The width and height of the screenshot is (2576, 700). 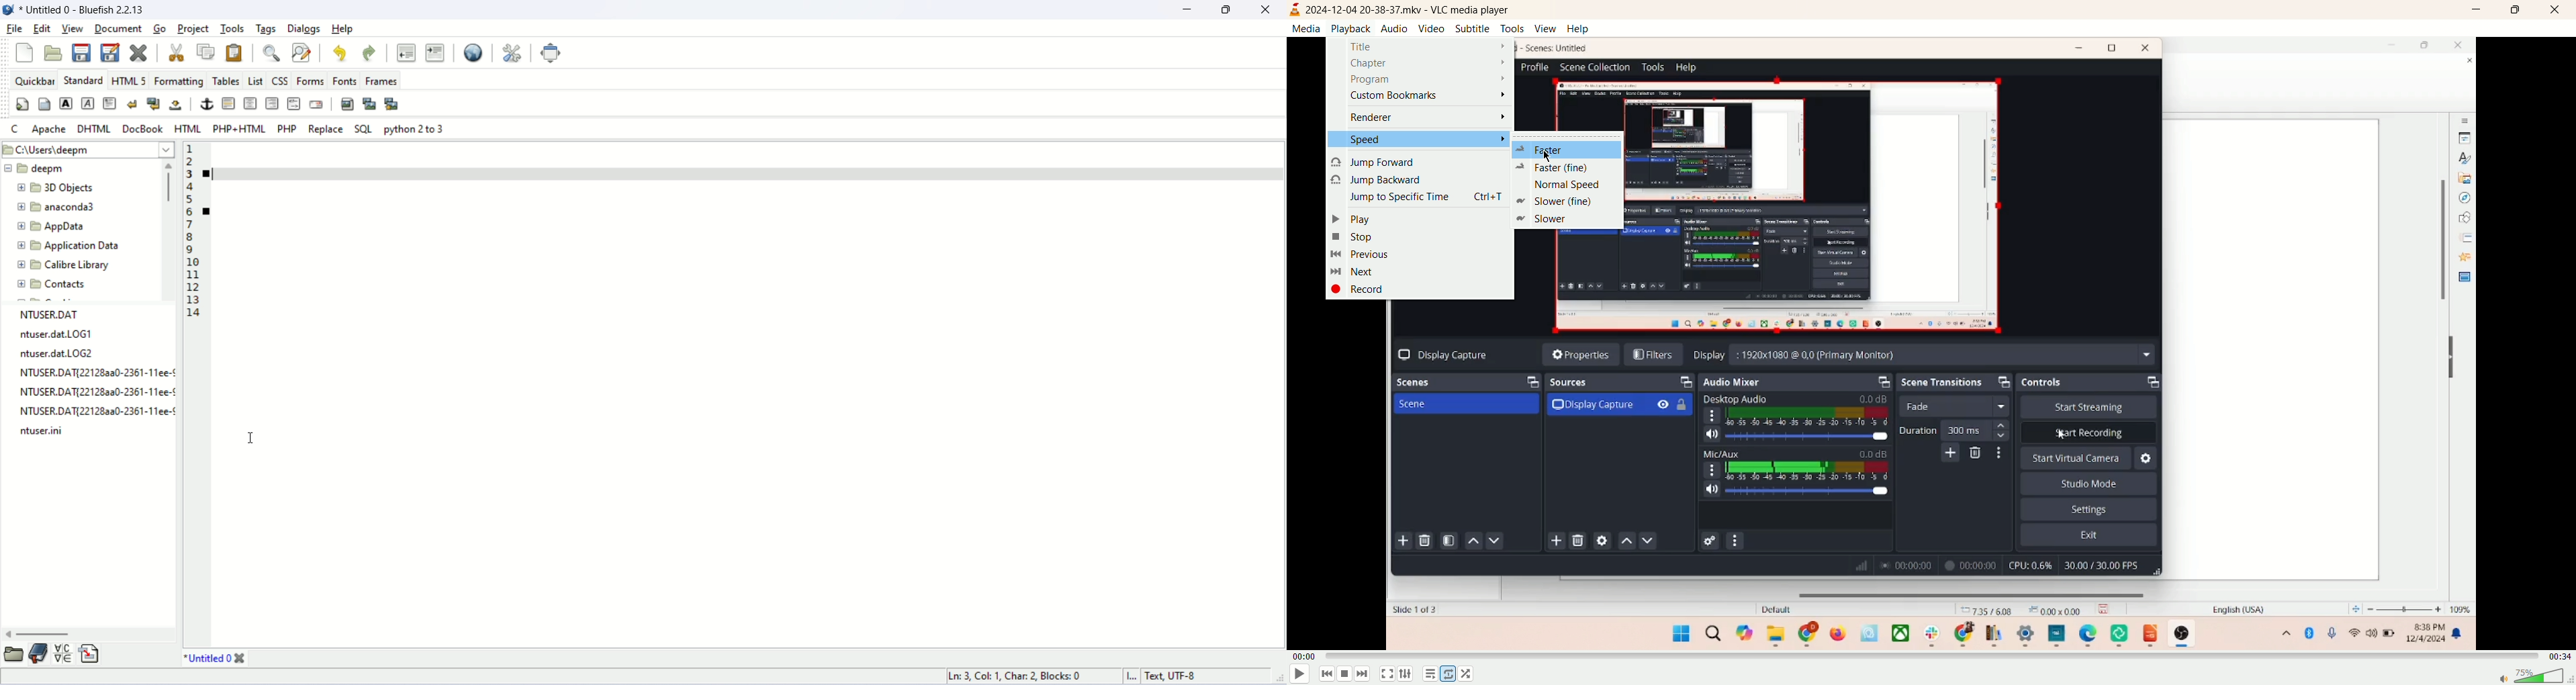 I want to click on open, so click(x=56, y=54).